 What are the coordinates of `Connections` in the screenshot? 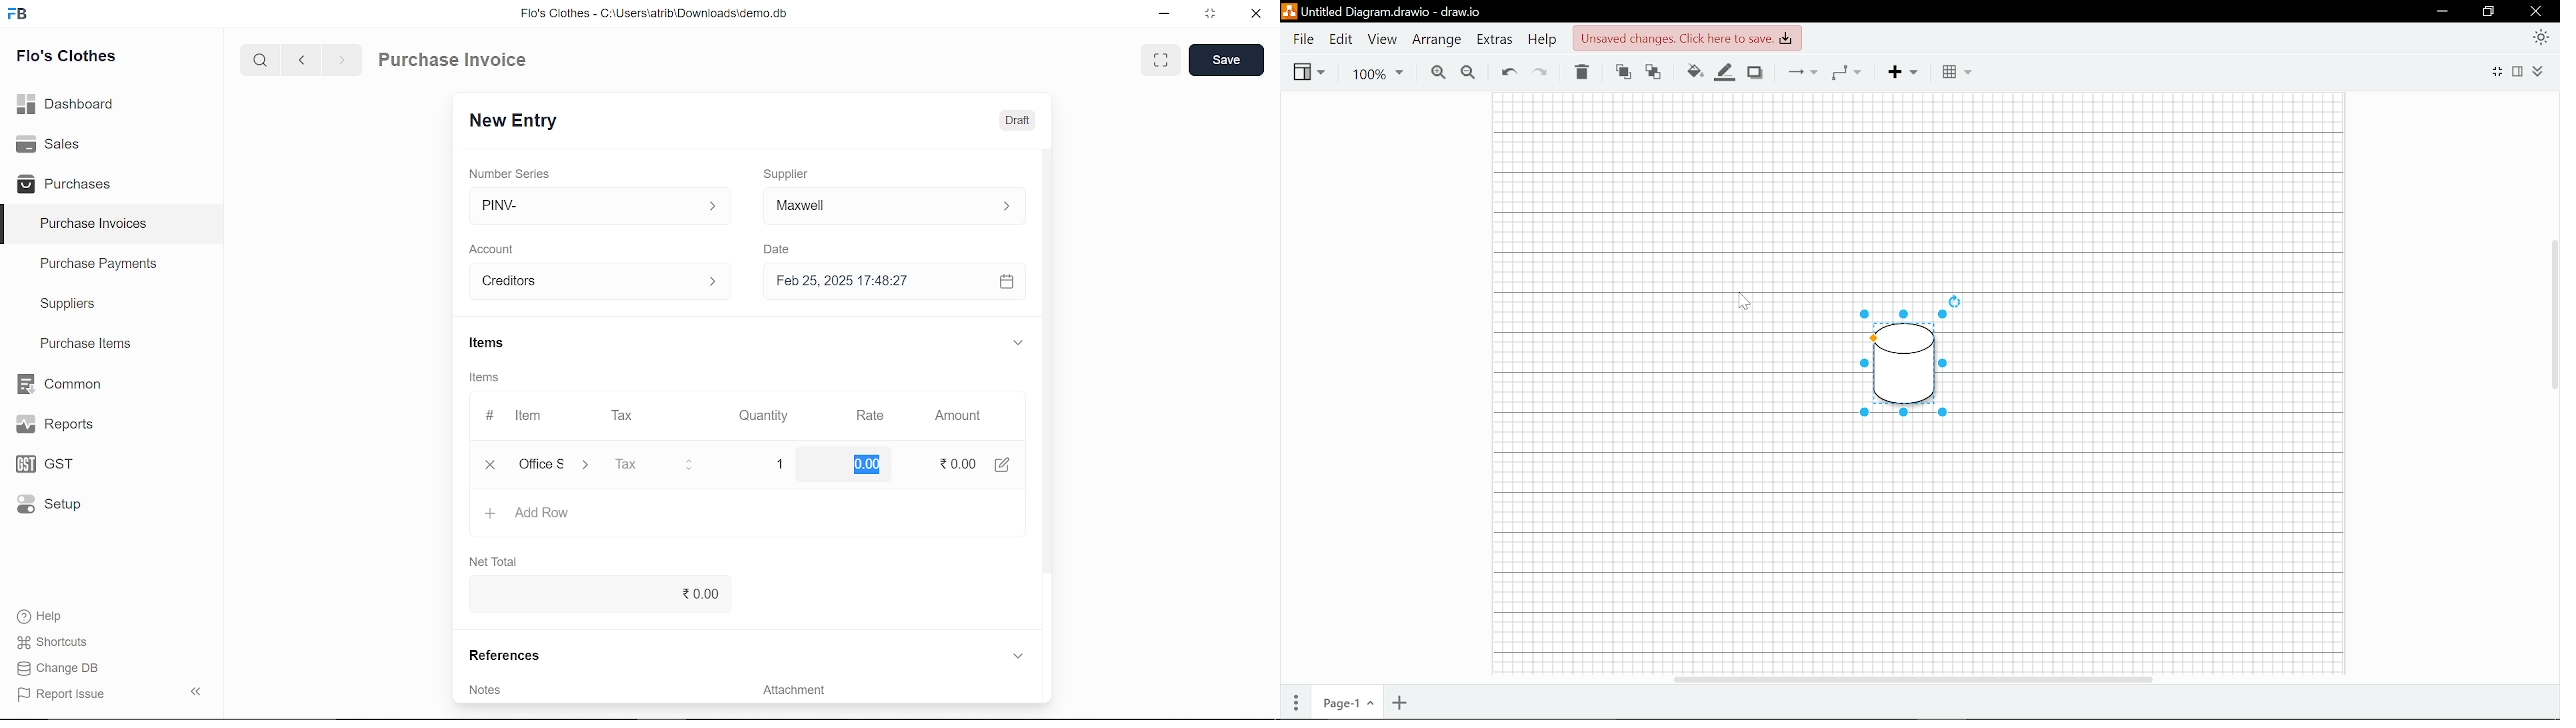 It's located at (1799, 72).